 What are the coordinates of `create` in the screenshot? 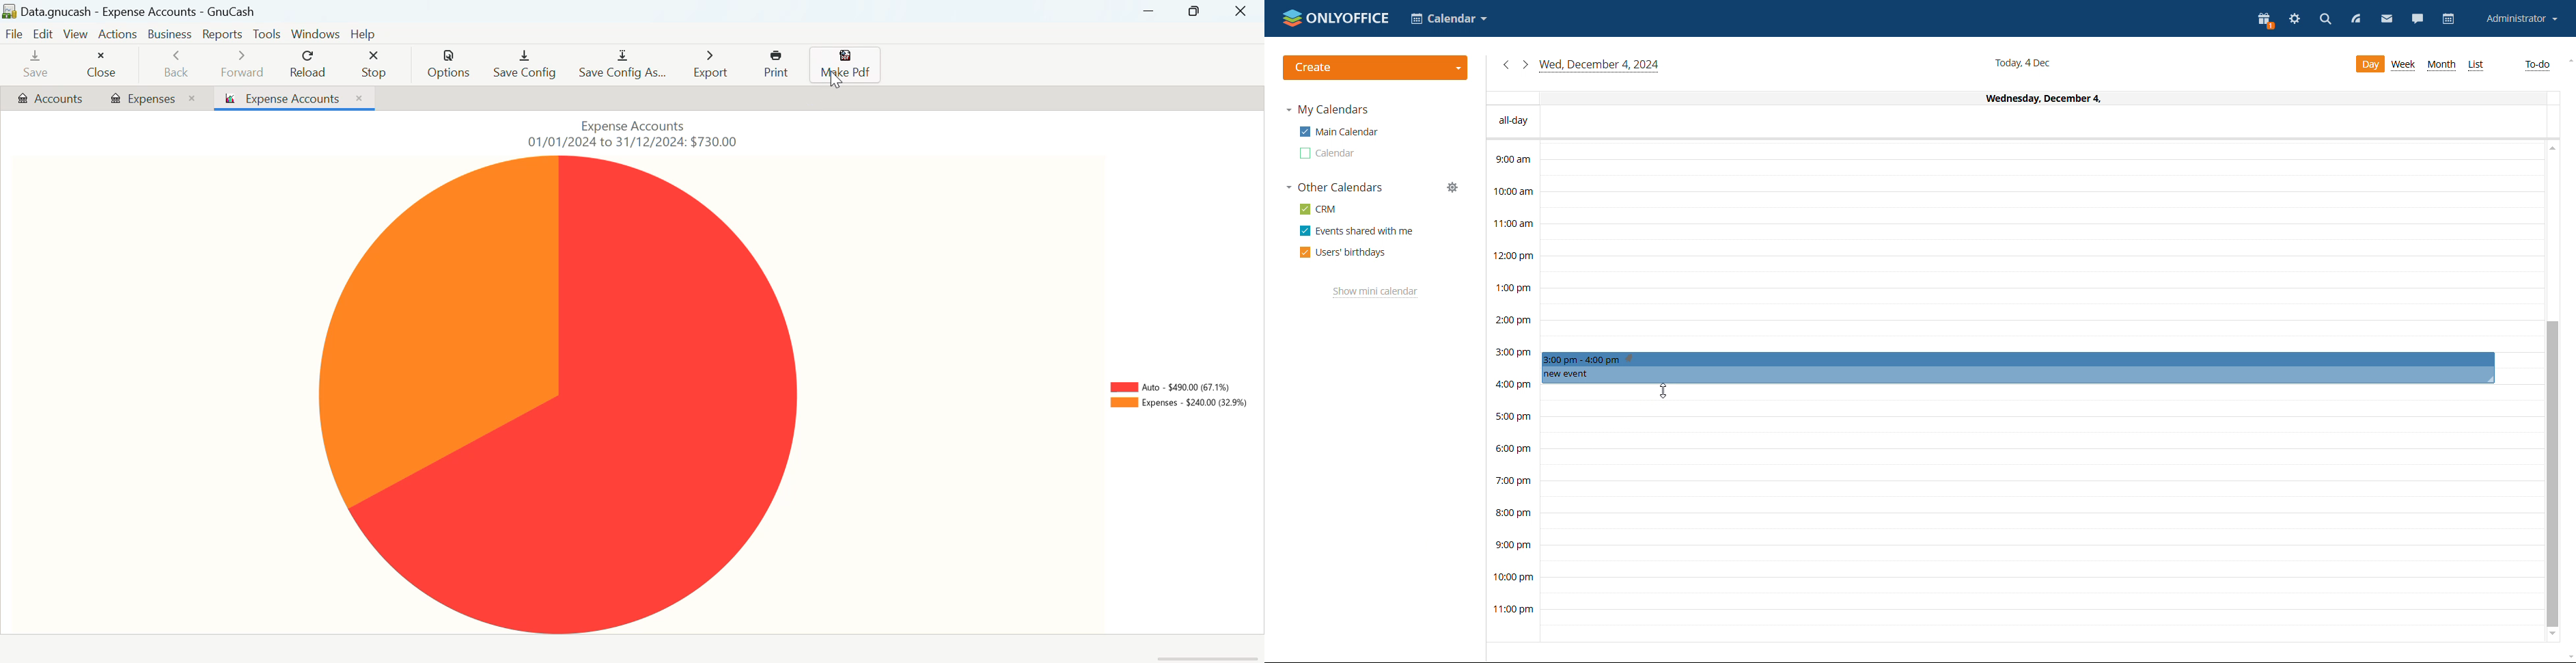 It's located at (1375, 68).